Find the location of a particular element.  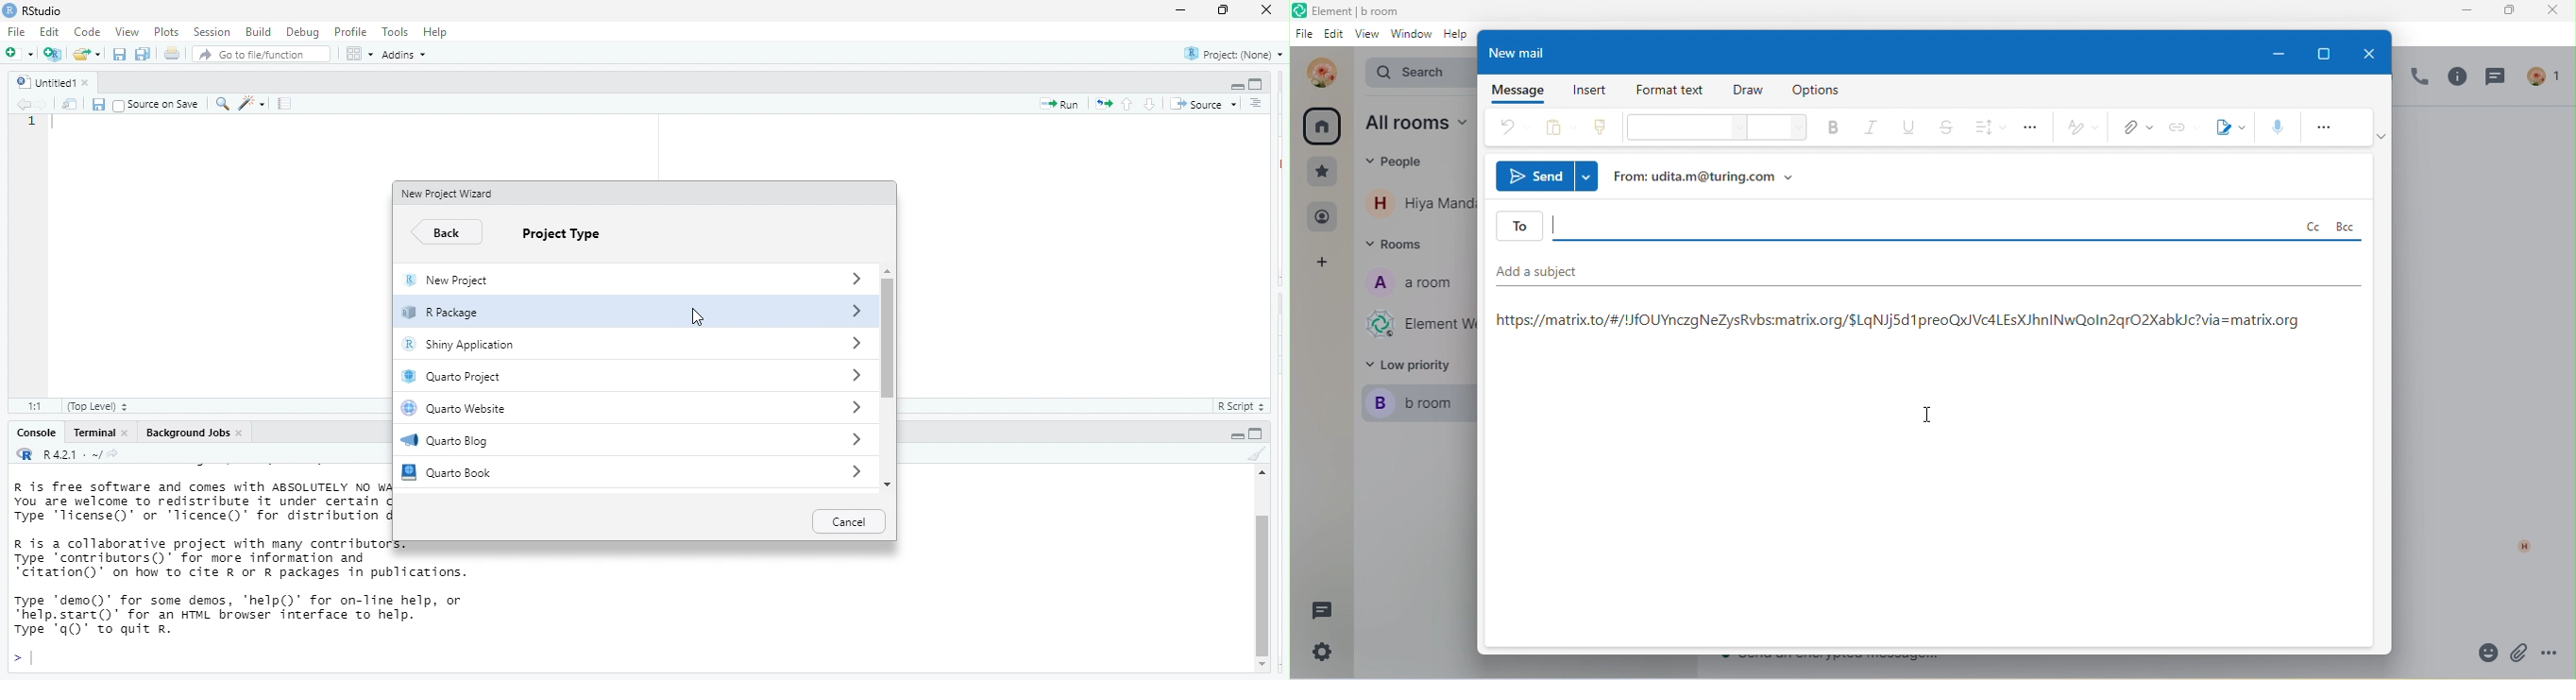

draw is located at coordinates (1752, 92).